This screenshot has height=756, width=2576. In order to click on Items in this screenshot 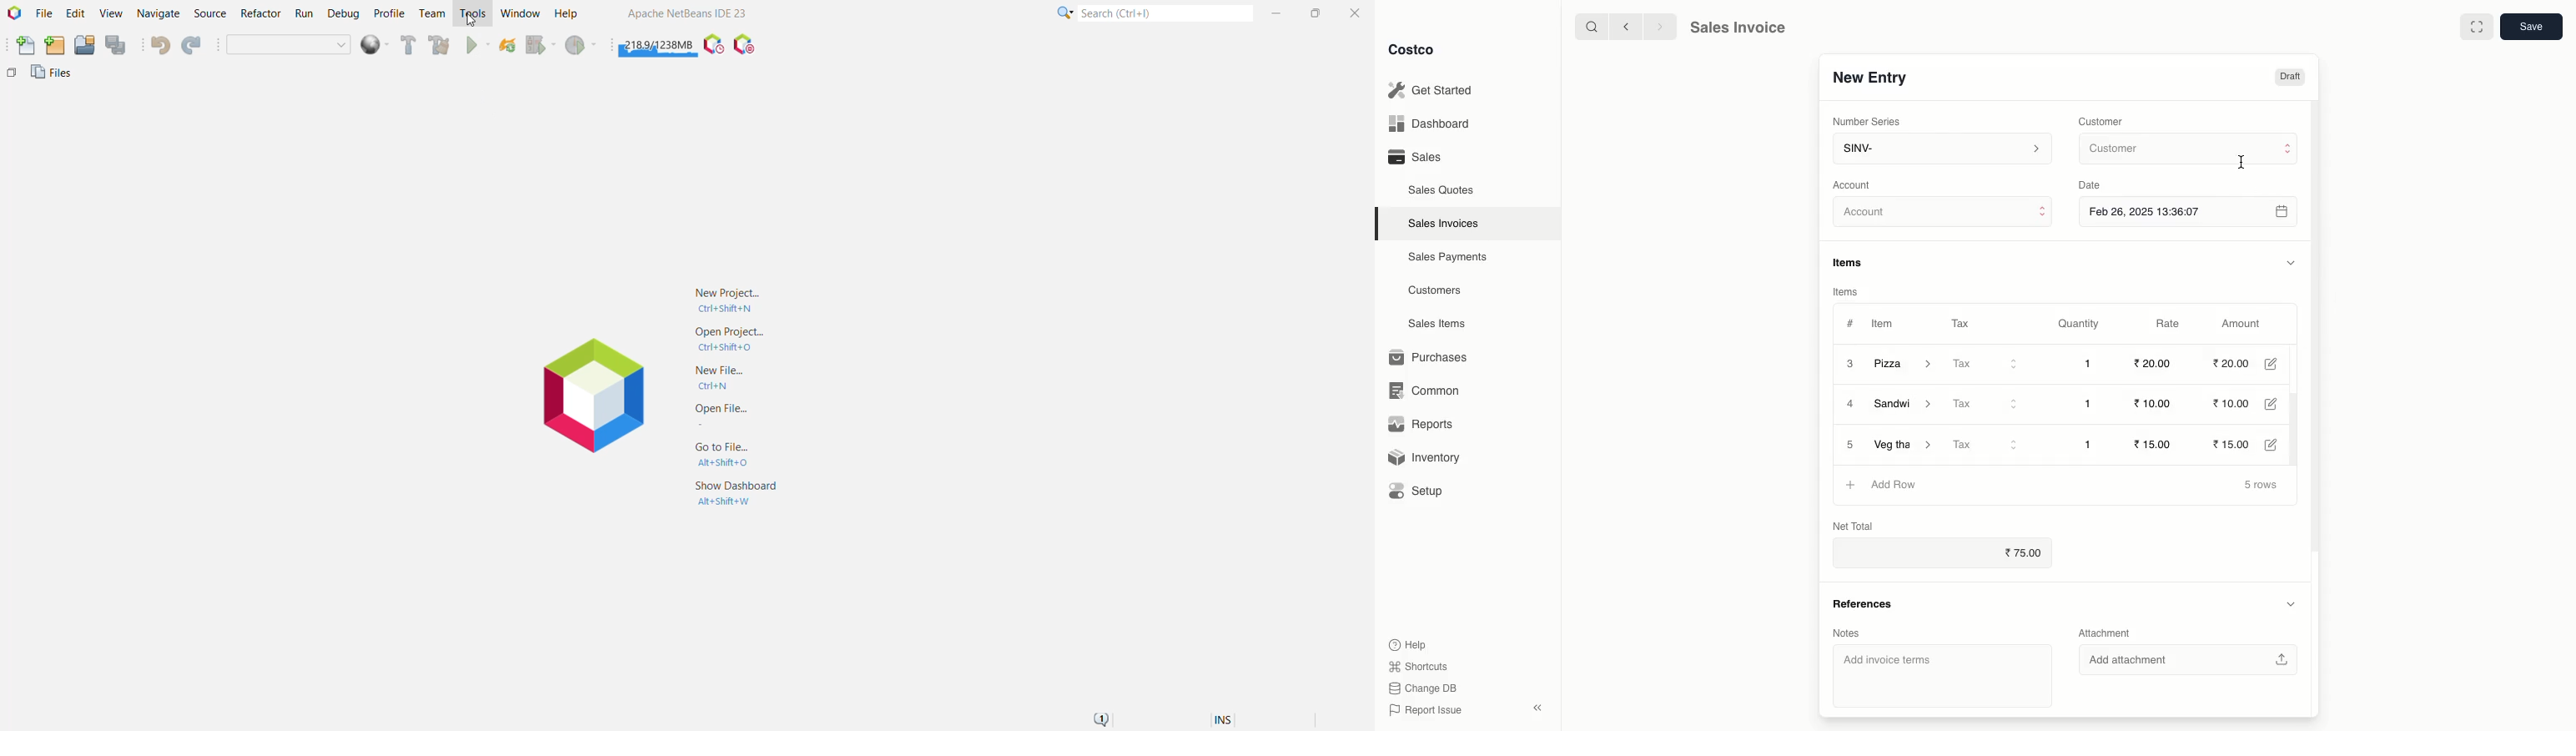, I will do `click(1846, 291)`.